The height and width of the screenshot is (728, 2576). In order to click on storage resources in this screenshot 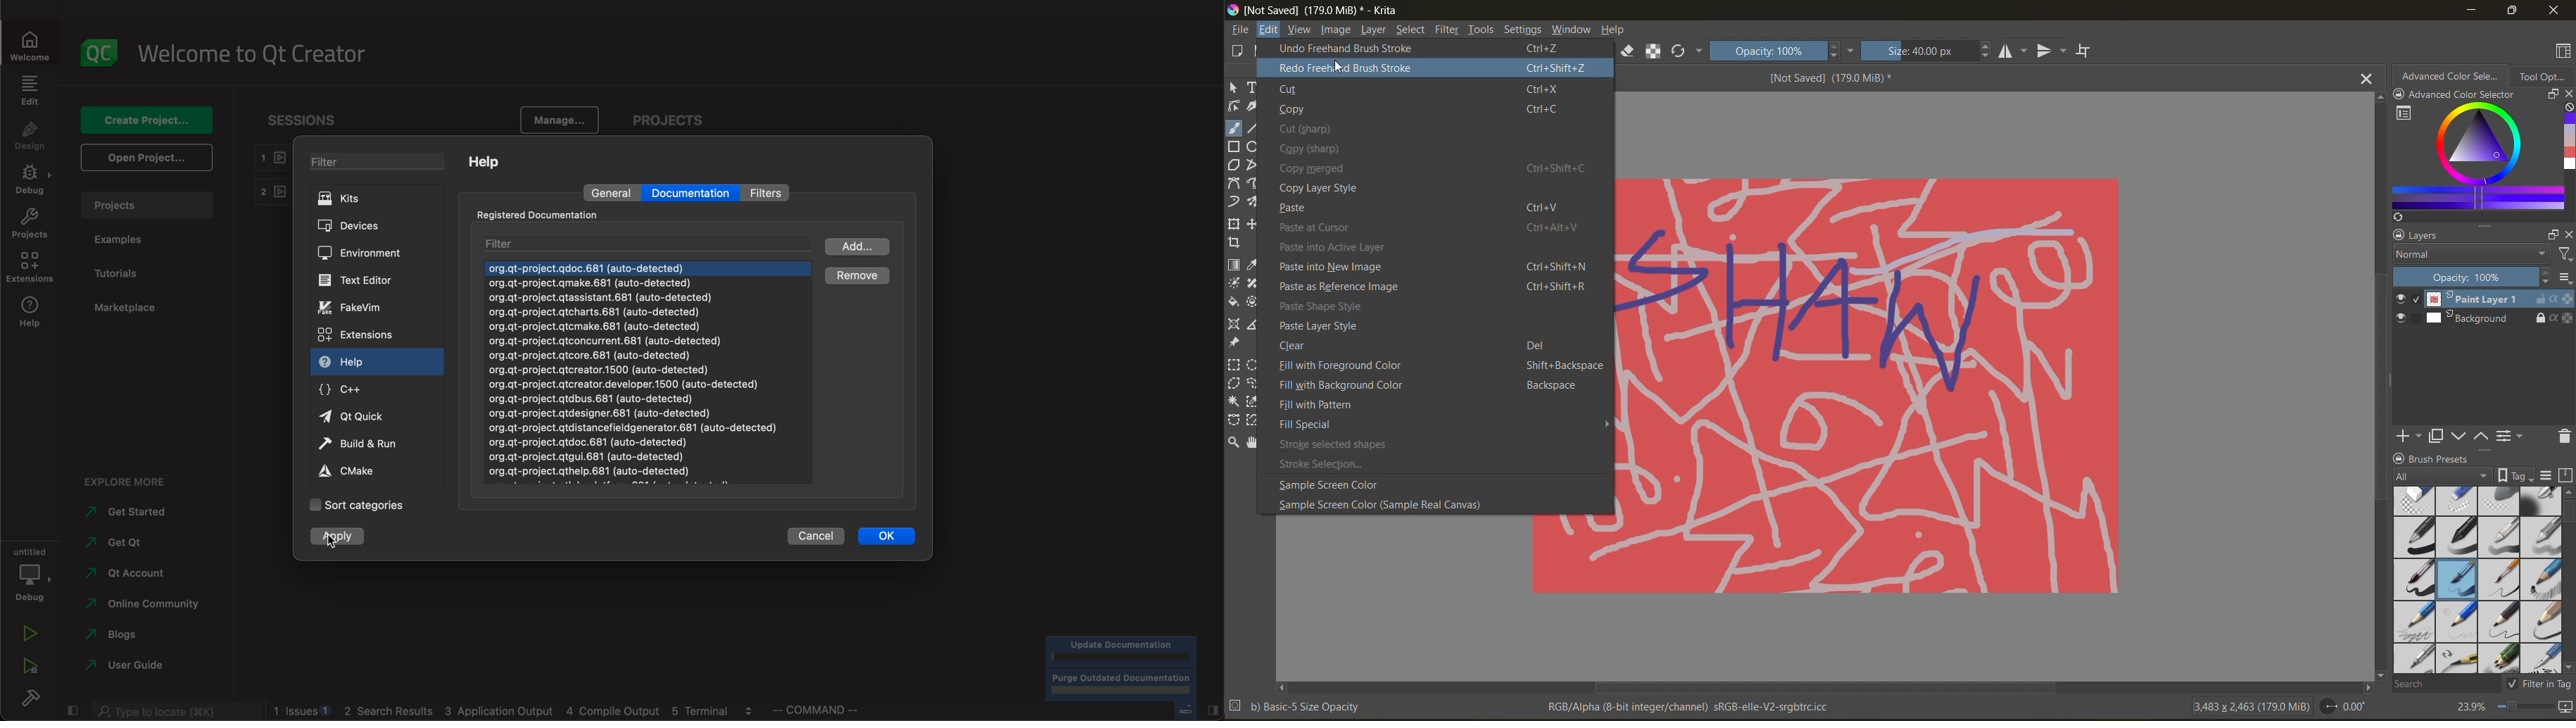, I will do `click(2566, 477)`.